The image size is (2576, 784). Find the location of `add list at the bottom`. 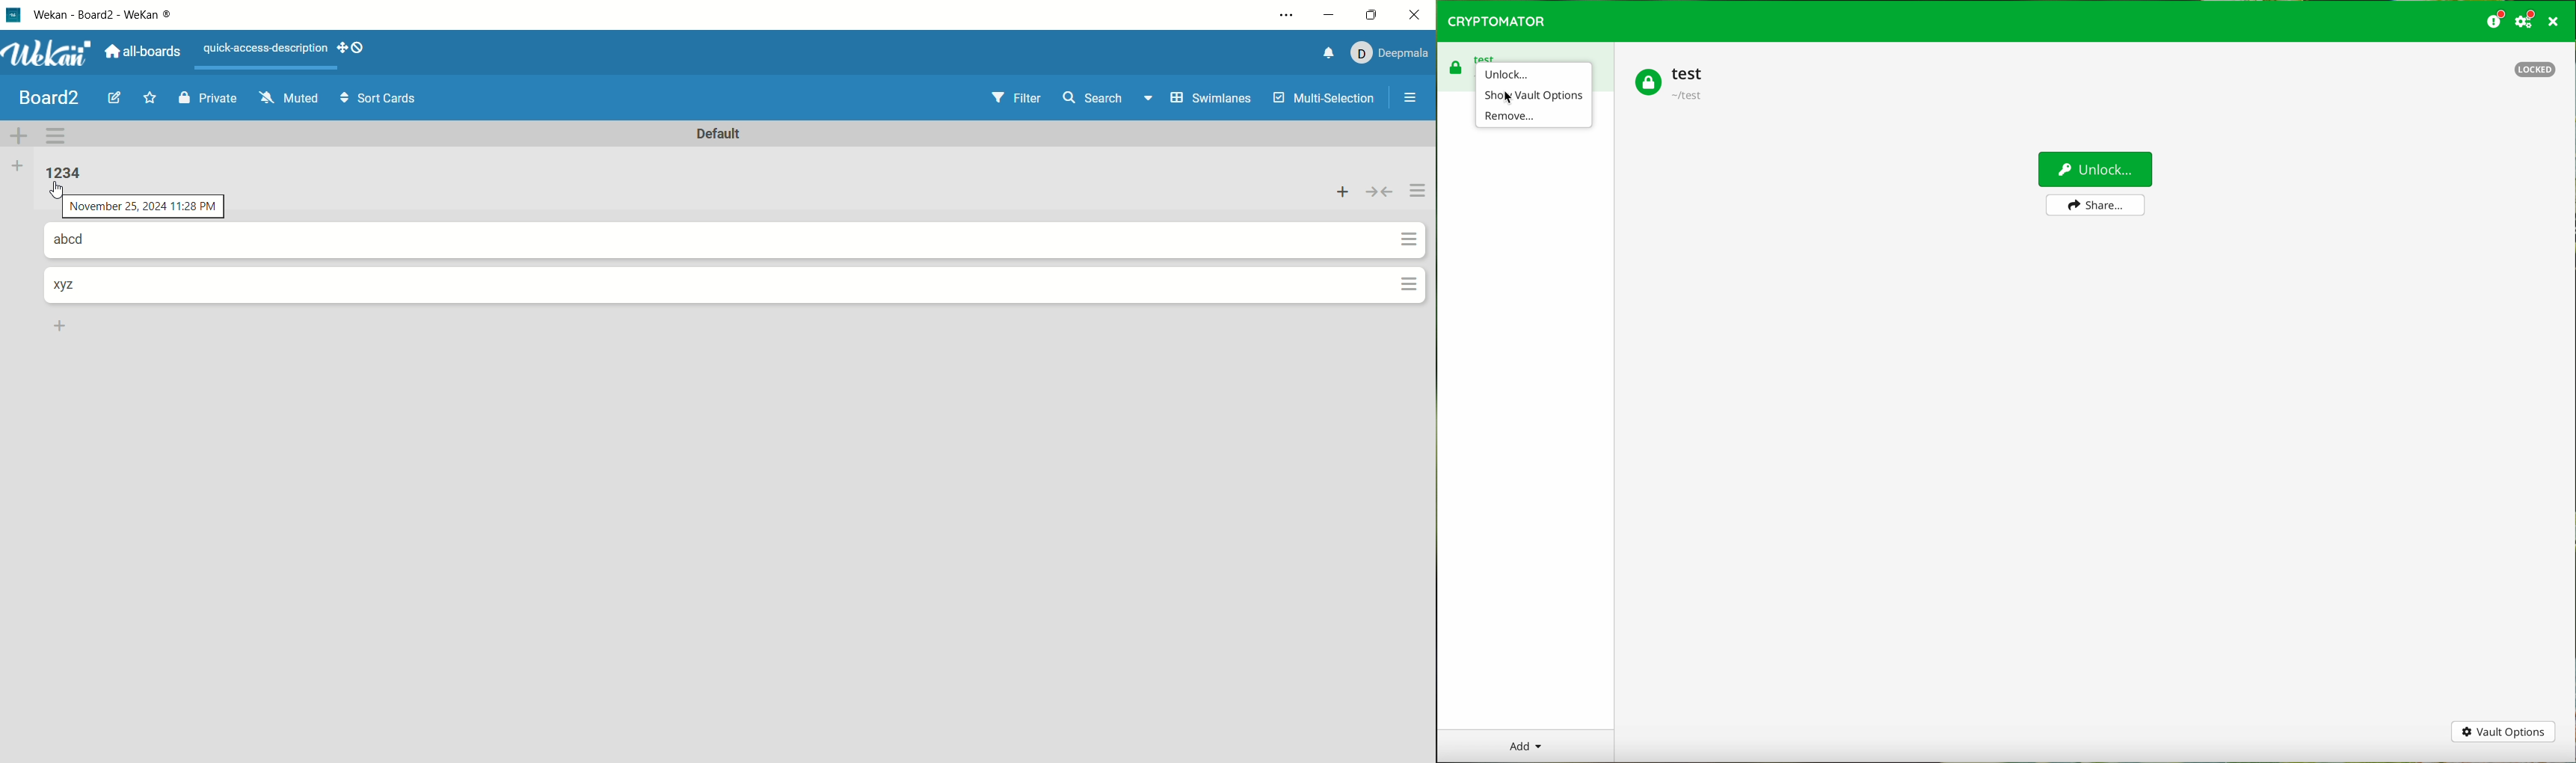

add list at the bottom is located at coordinates (64, 325).